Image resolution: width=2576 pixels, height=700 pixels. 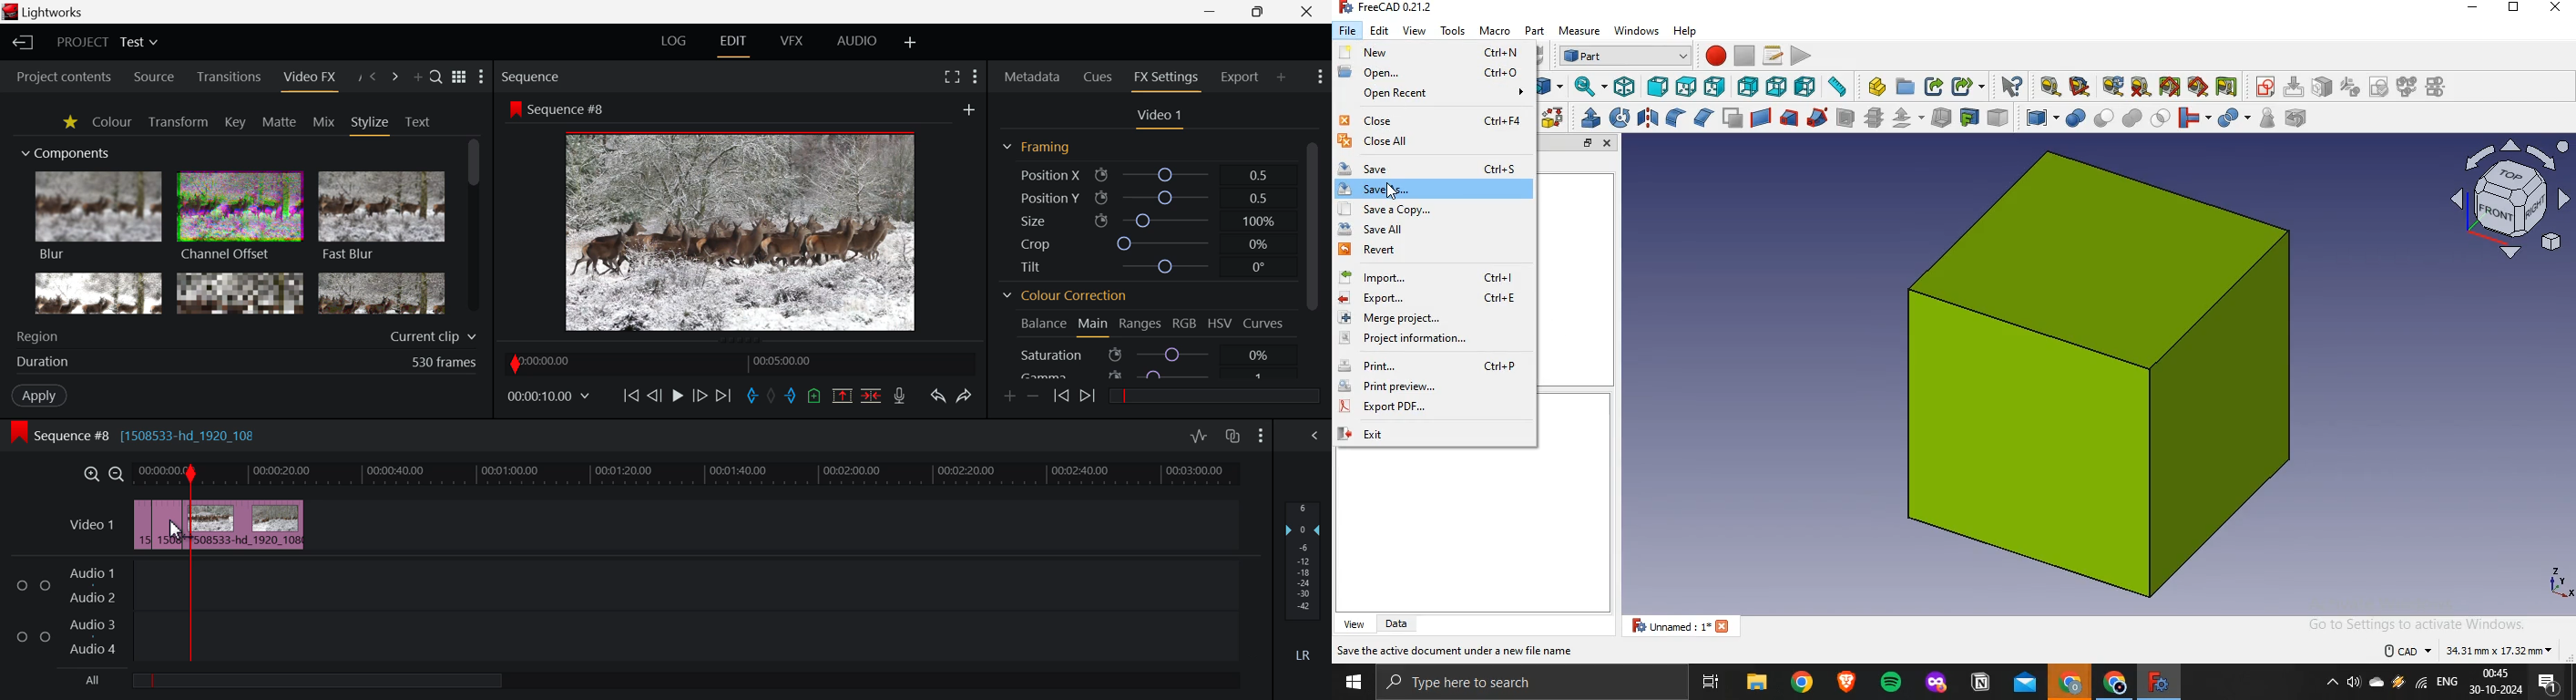 I want to click on make sublink, so click(x=1967, y=85).